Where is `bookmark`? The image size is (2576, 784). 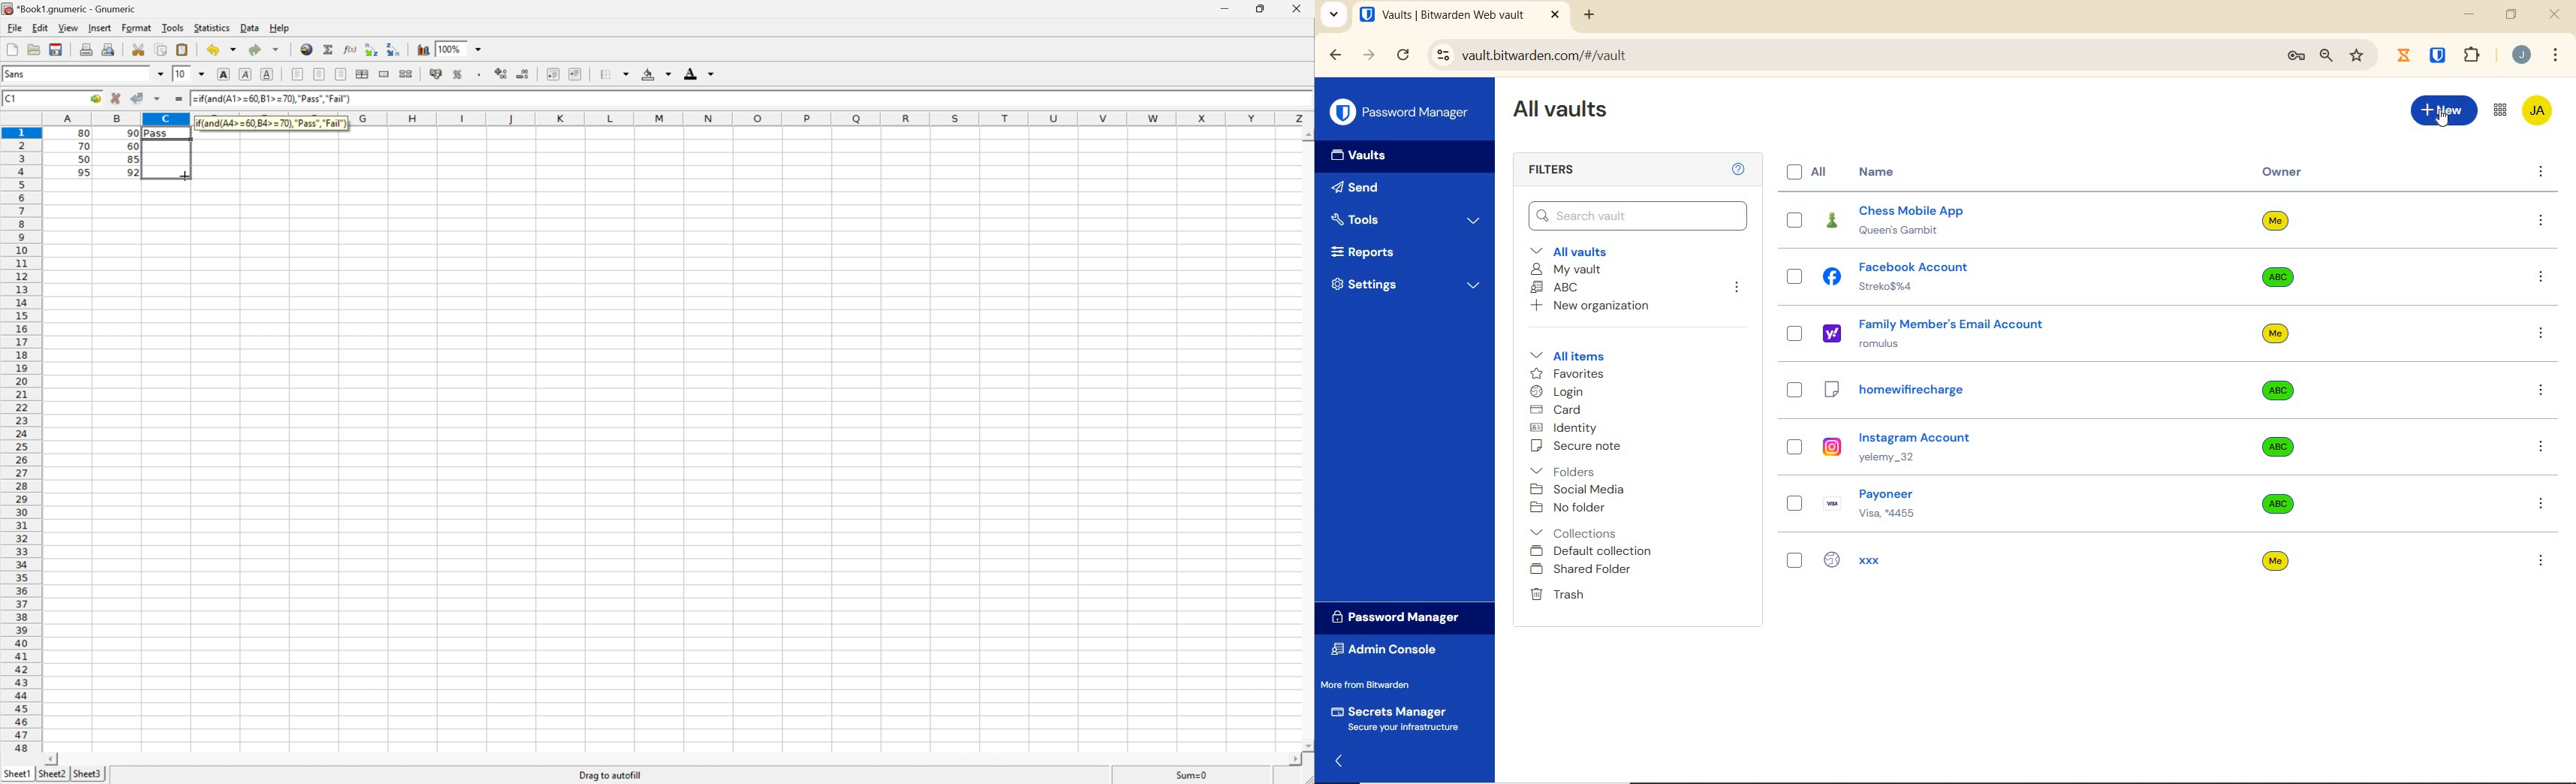
bookmark is located at coordinates (2357, 56).